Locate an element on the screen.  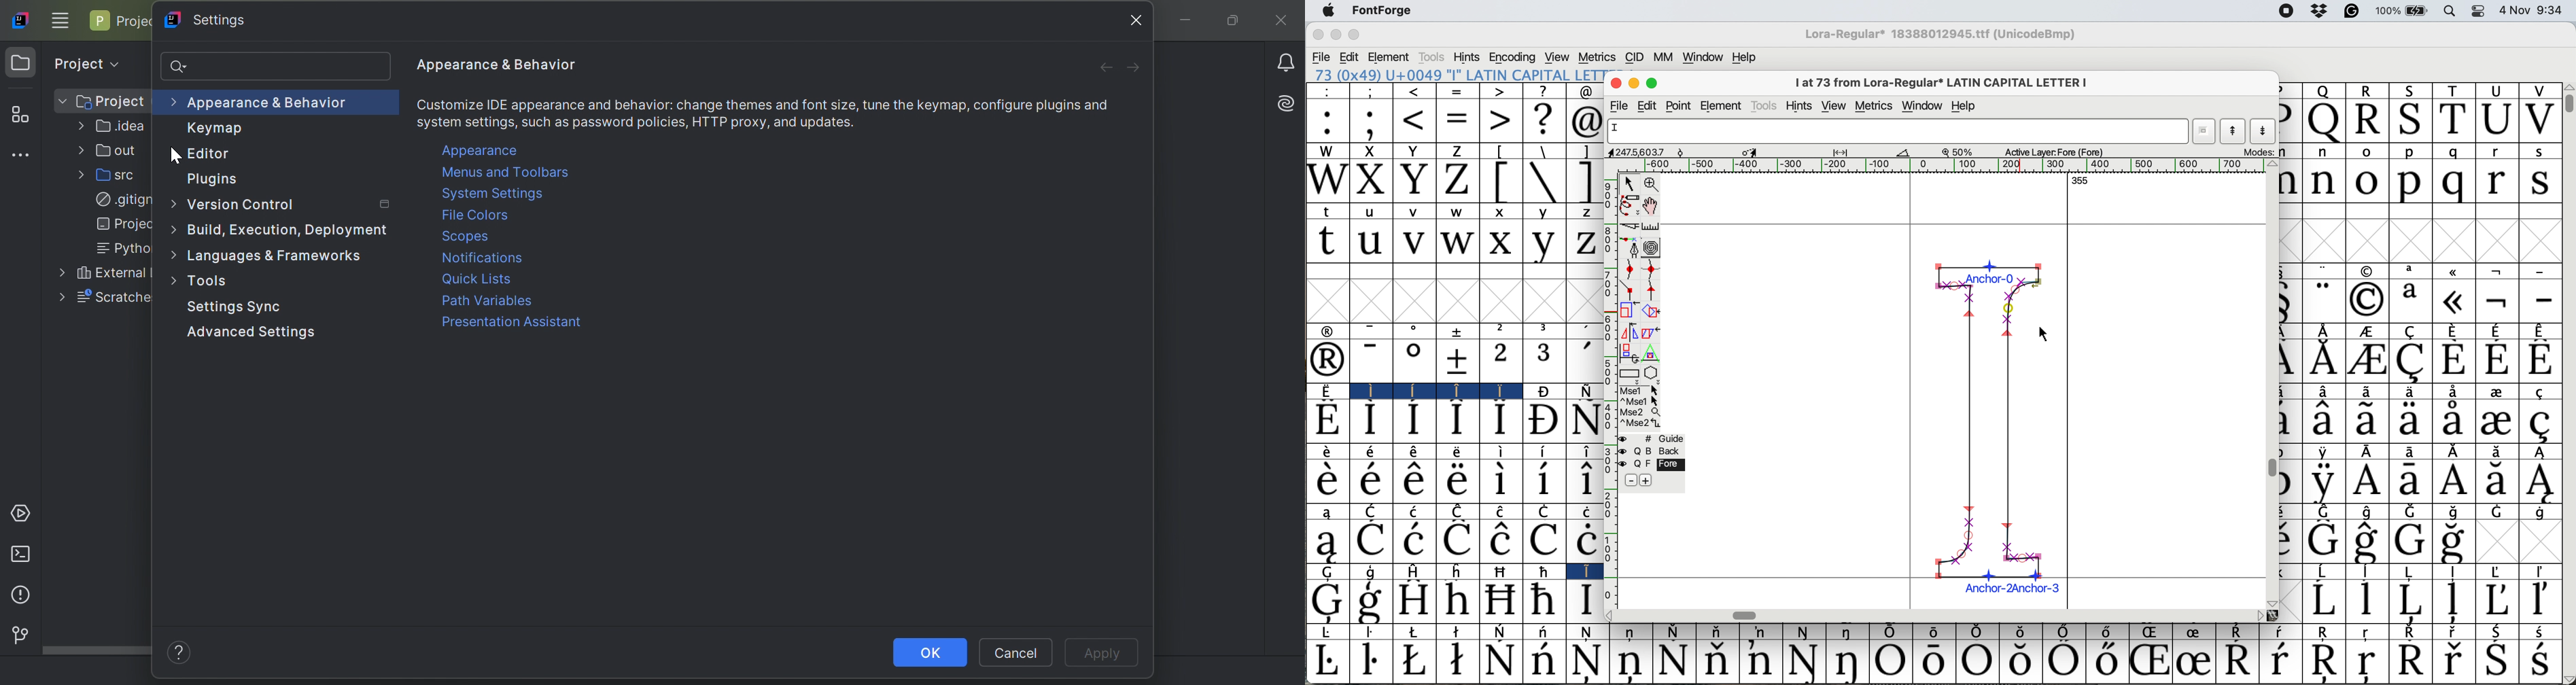
close is located at coordinates (1617, 83).